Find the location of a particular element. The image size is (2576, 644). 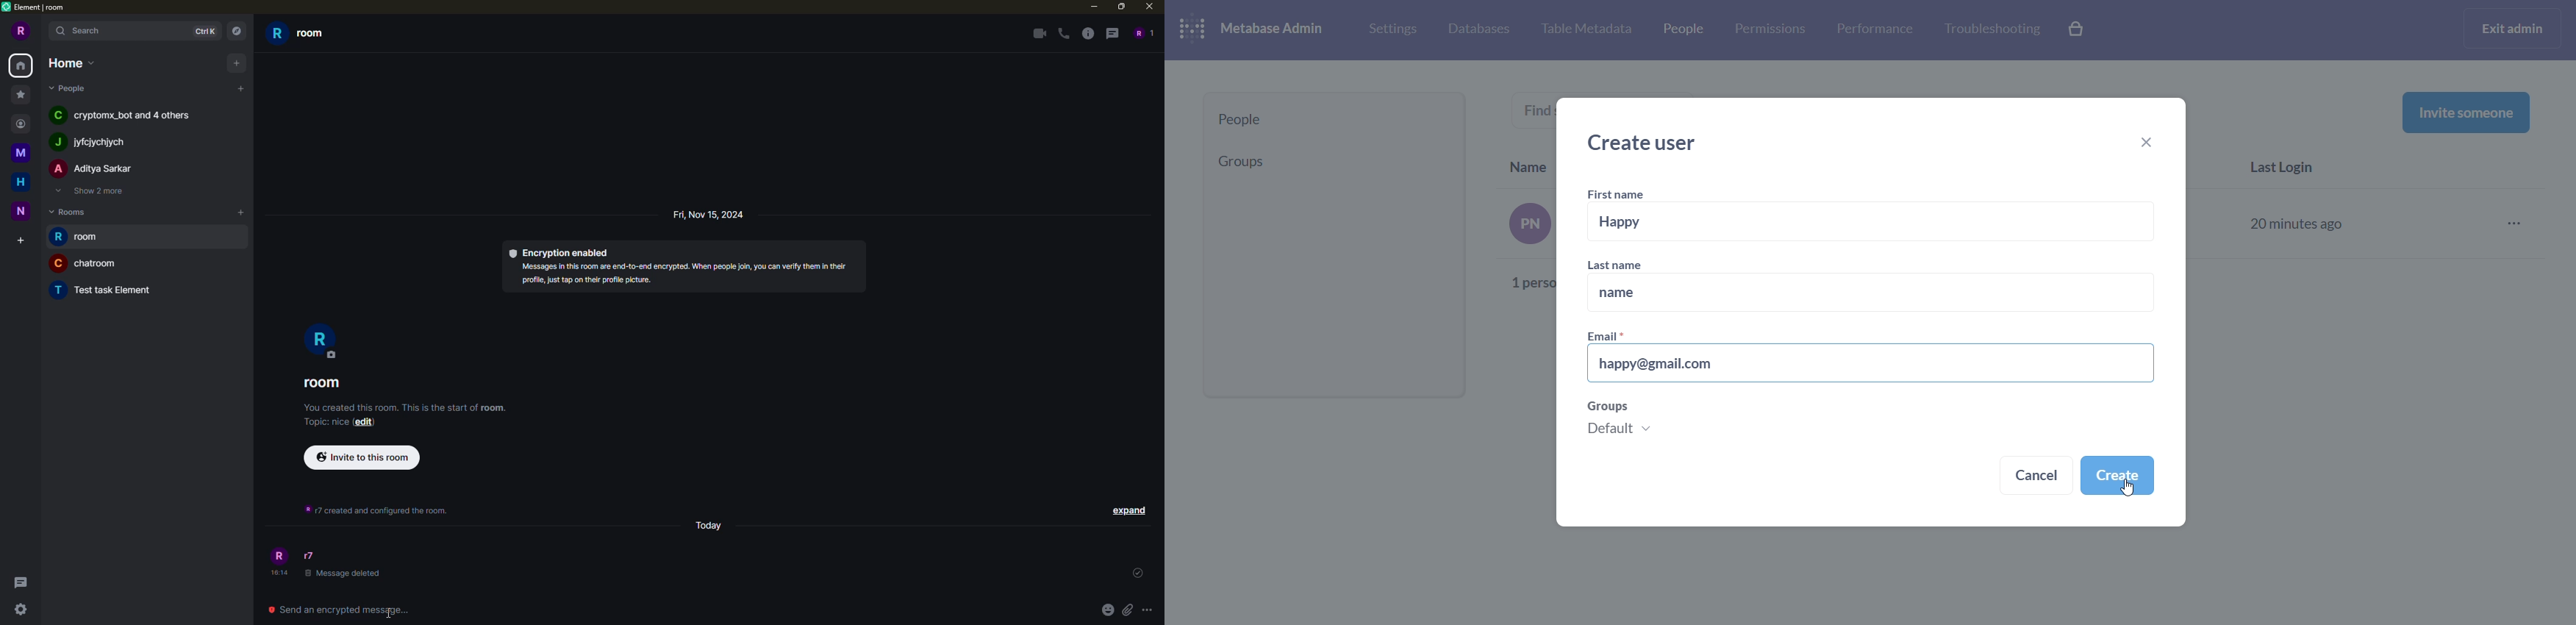

minimize is located at coordinates (1092, 7).